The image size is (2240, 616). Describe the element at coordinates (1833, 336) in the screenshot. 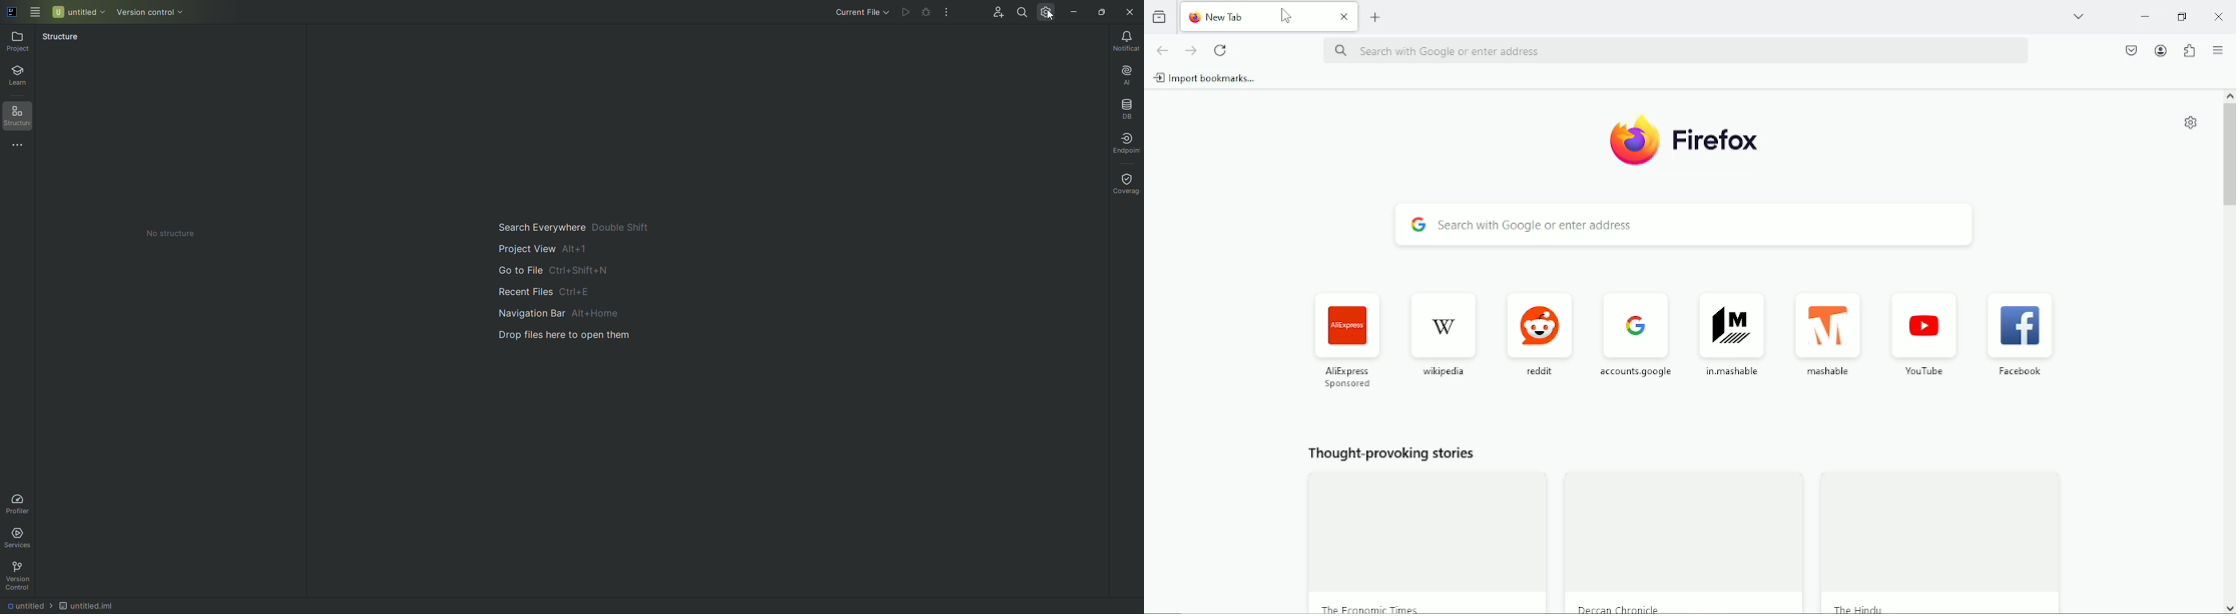

I see `mashable` at that location.